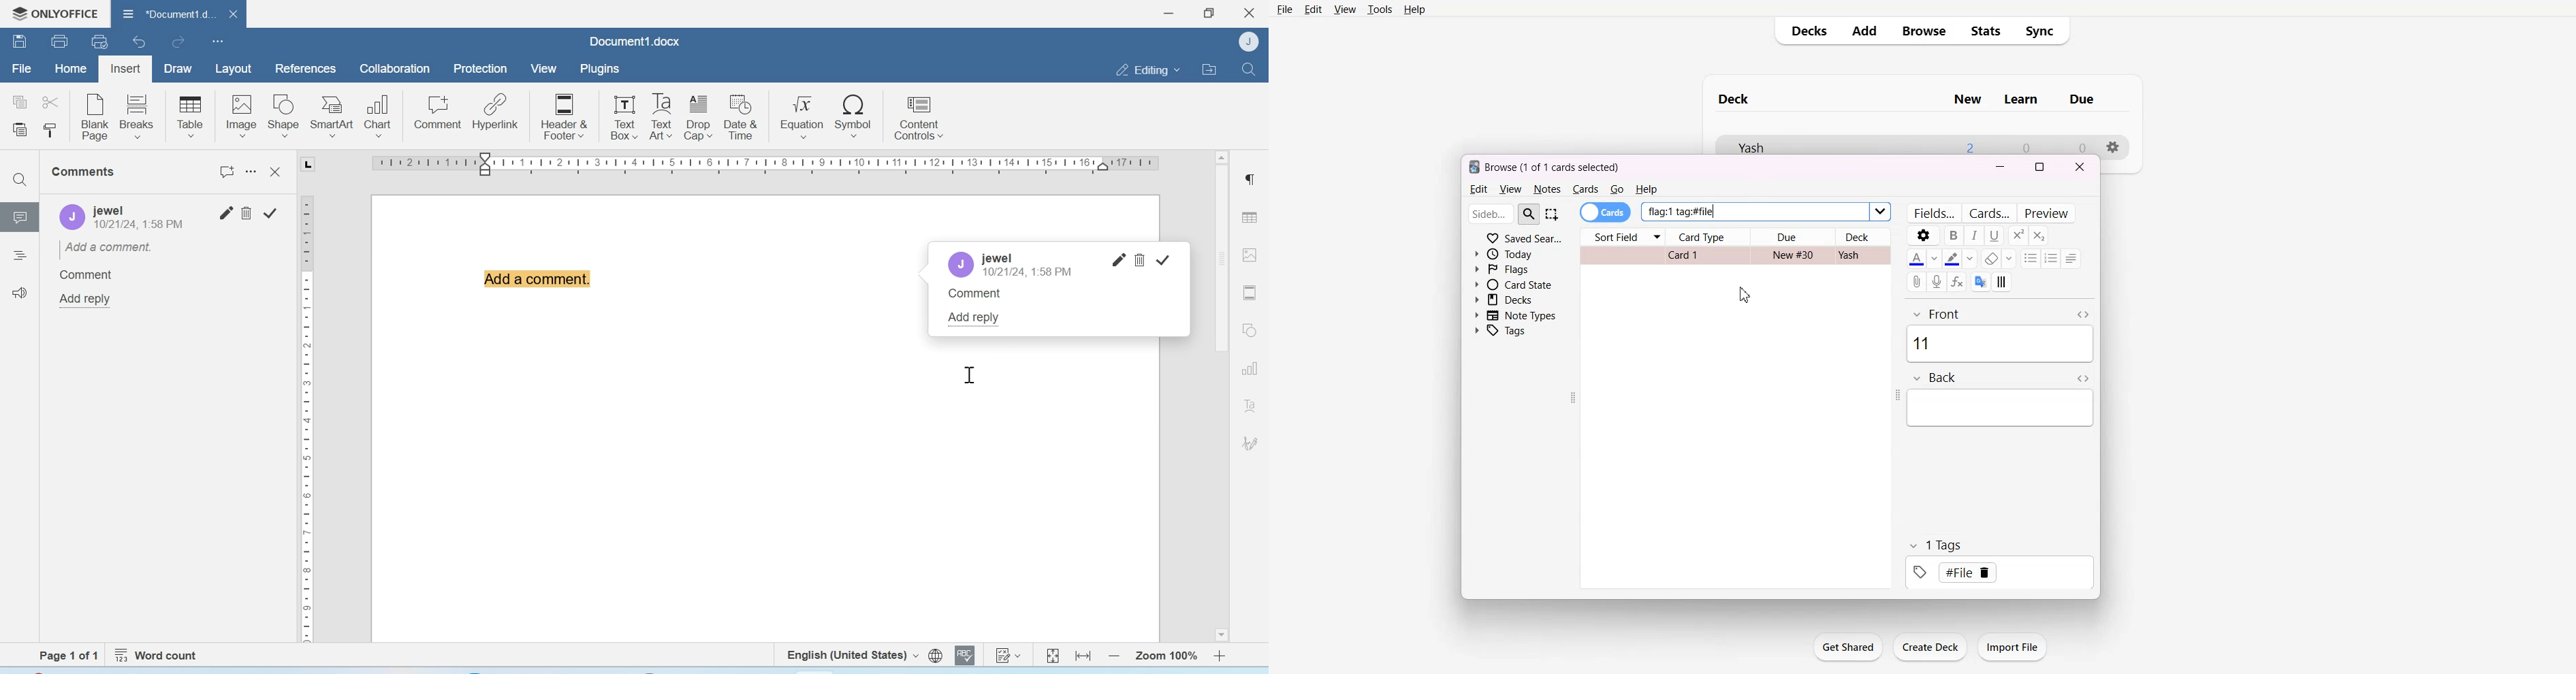  I want to click on Apply custom style, so click(2003, 282).